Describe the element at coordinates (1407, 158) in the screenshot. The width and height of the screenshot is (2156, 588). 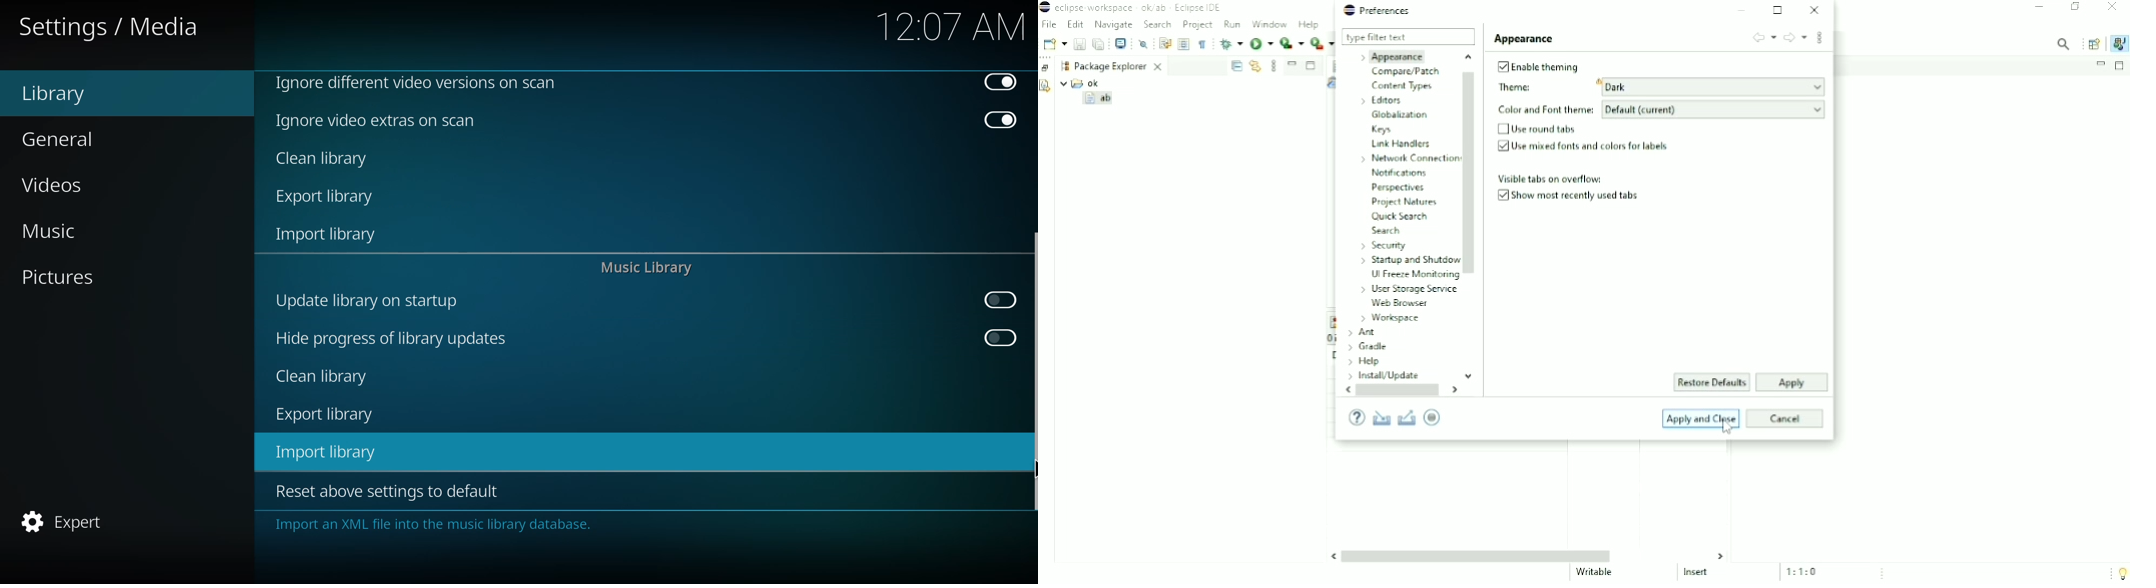
I see `Network Connection` at that location.